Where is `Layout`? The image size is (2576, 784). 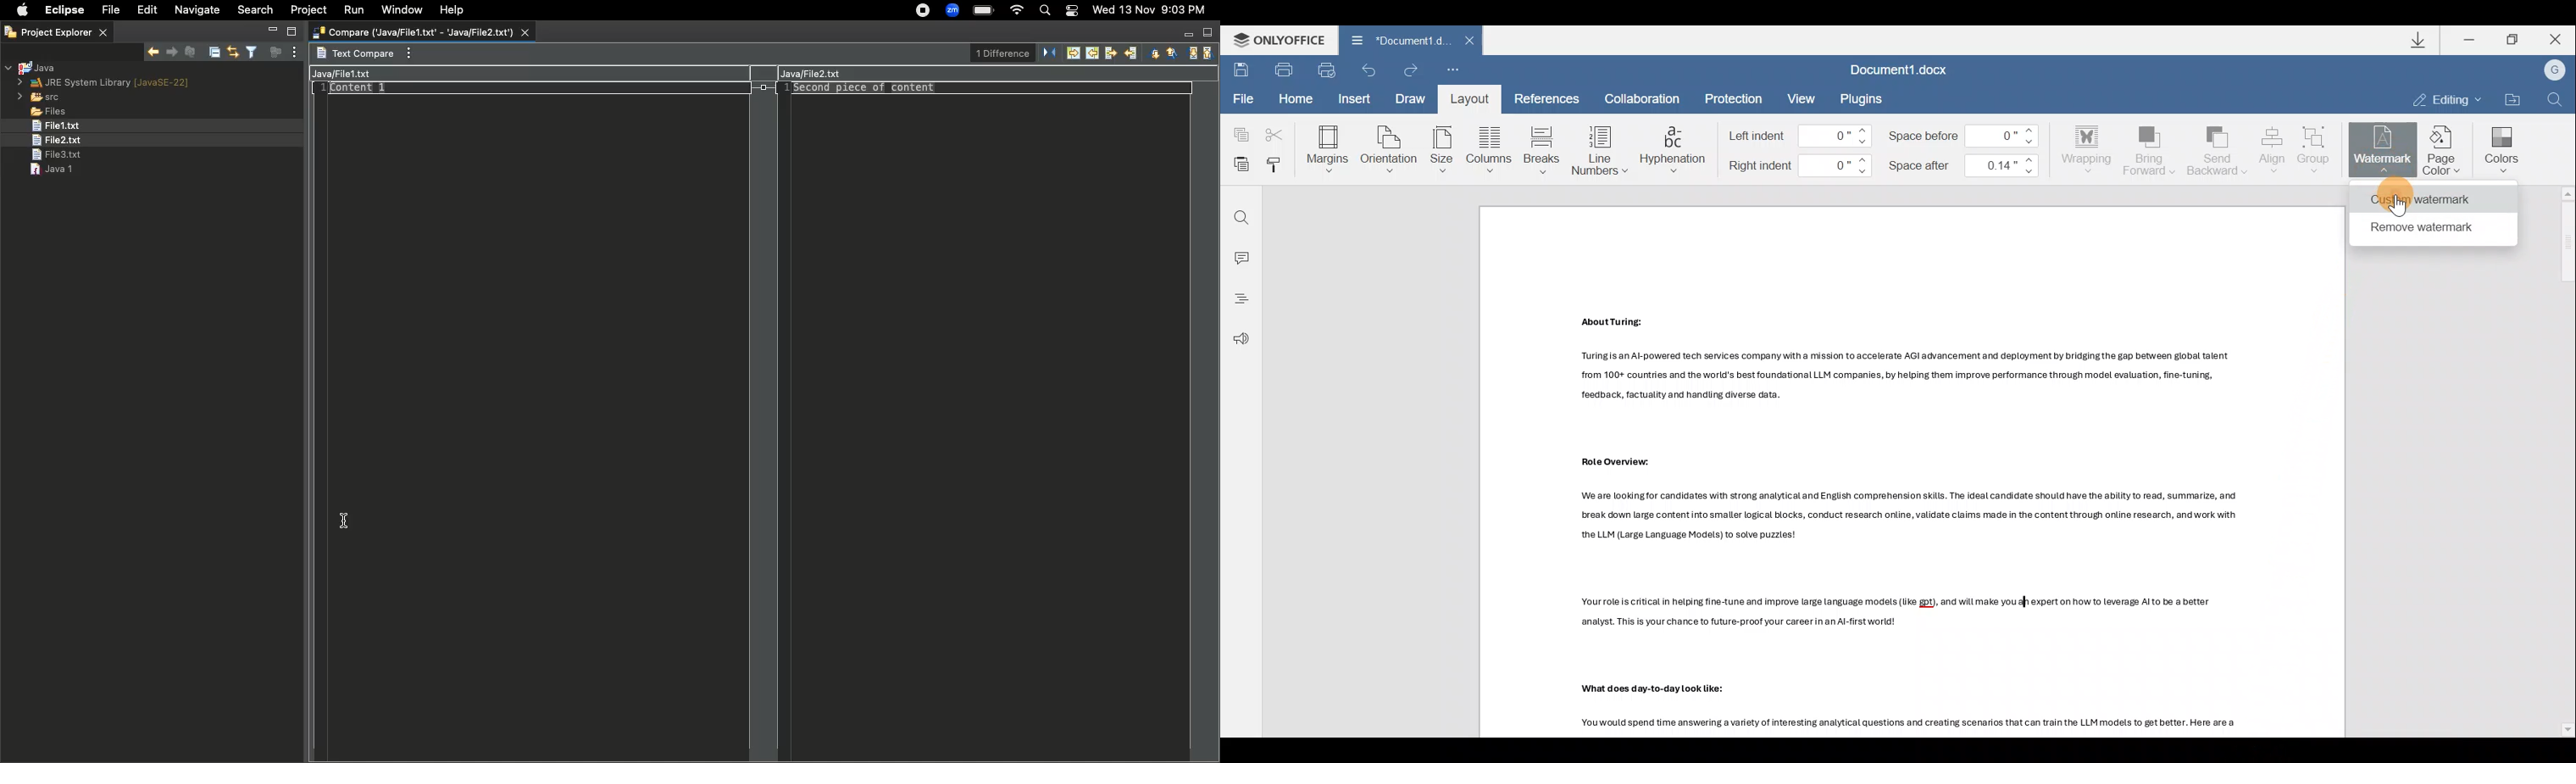 Layout is located at coordinates (1474, 100).